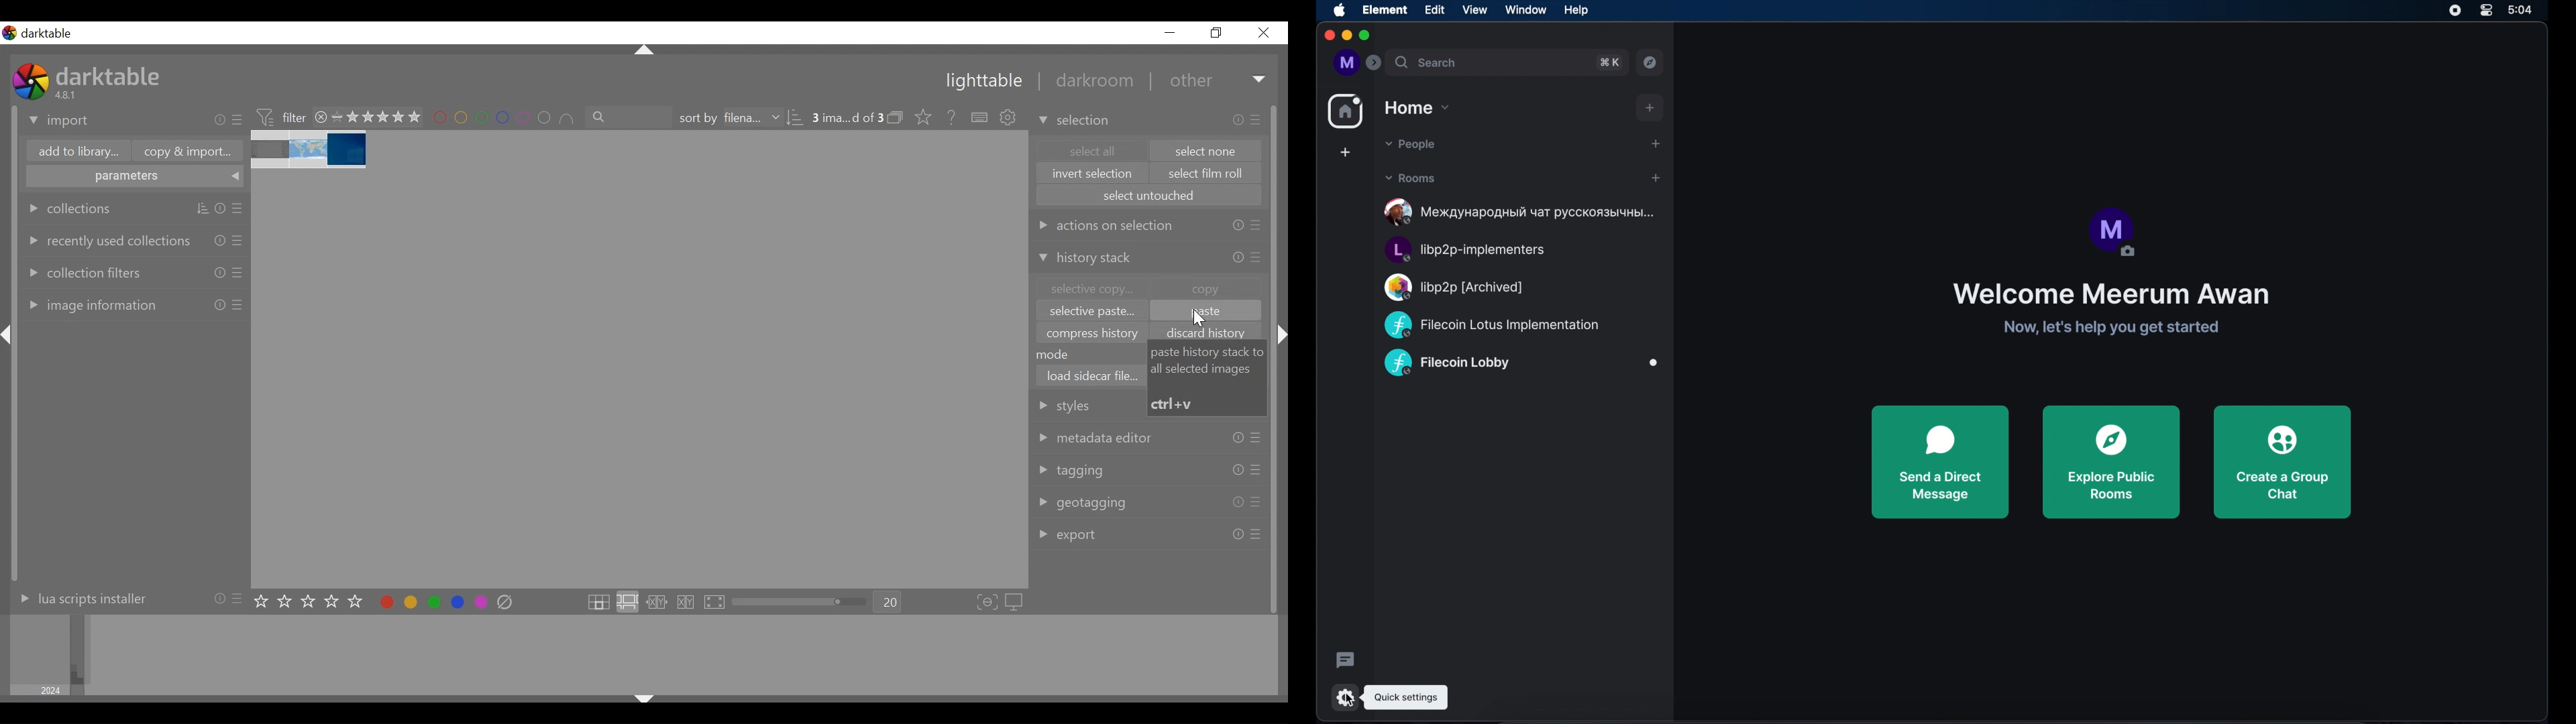 The height and width of the screenshot is (728, 2576). What do you see at coordinates (1427, 63) in the screenshot?
I see `search` at bounding box center [1427, 63].